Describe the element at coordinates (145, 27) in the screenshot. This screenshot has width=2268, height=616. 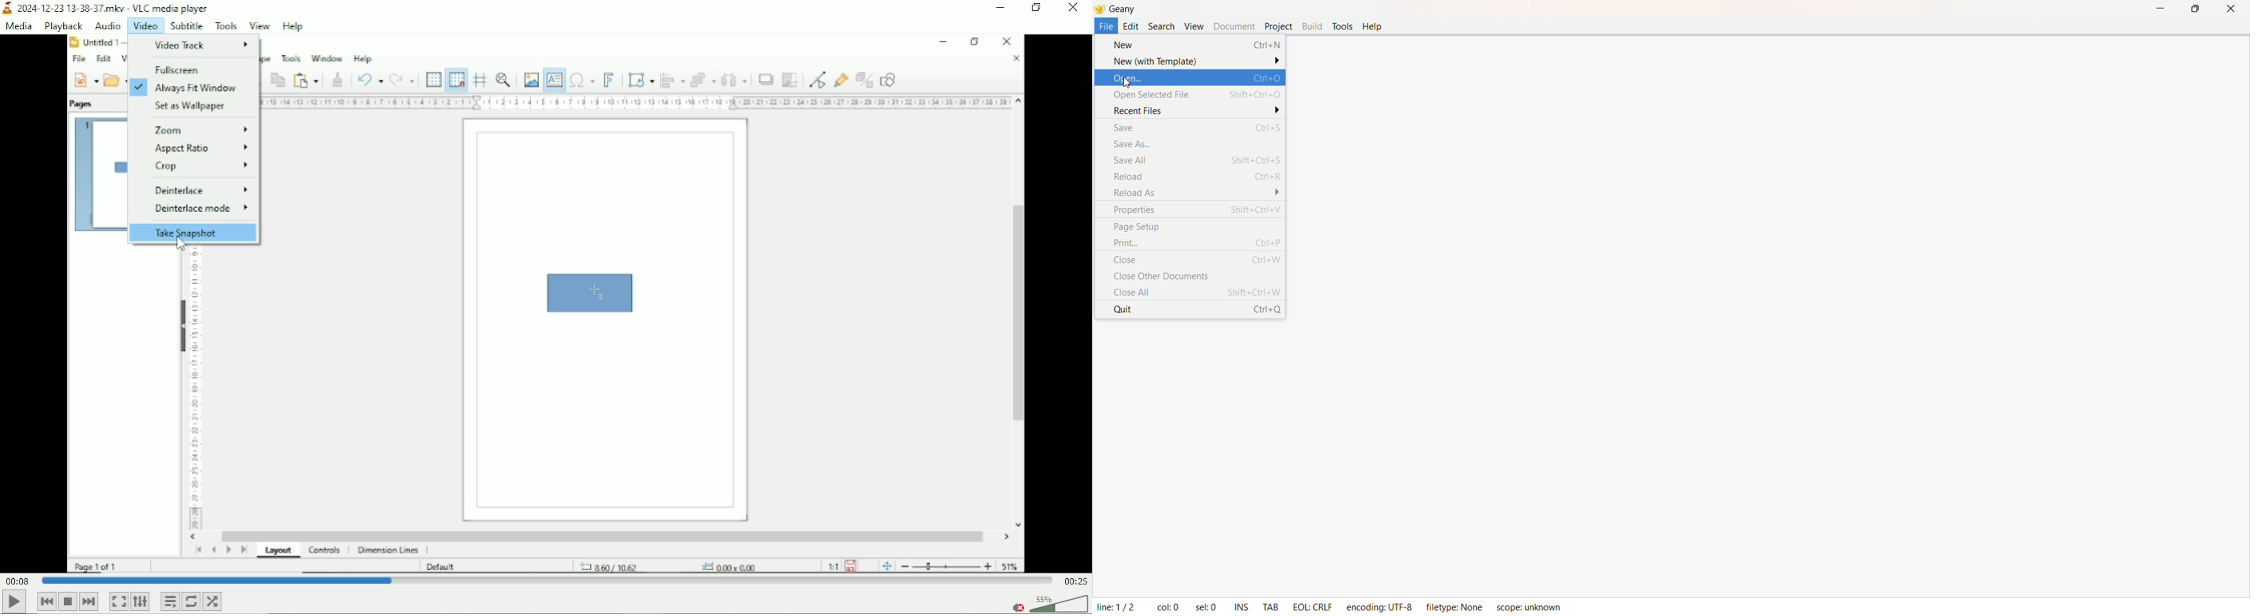
I see `Video` at that location.